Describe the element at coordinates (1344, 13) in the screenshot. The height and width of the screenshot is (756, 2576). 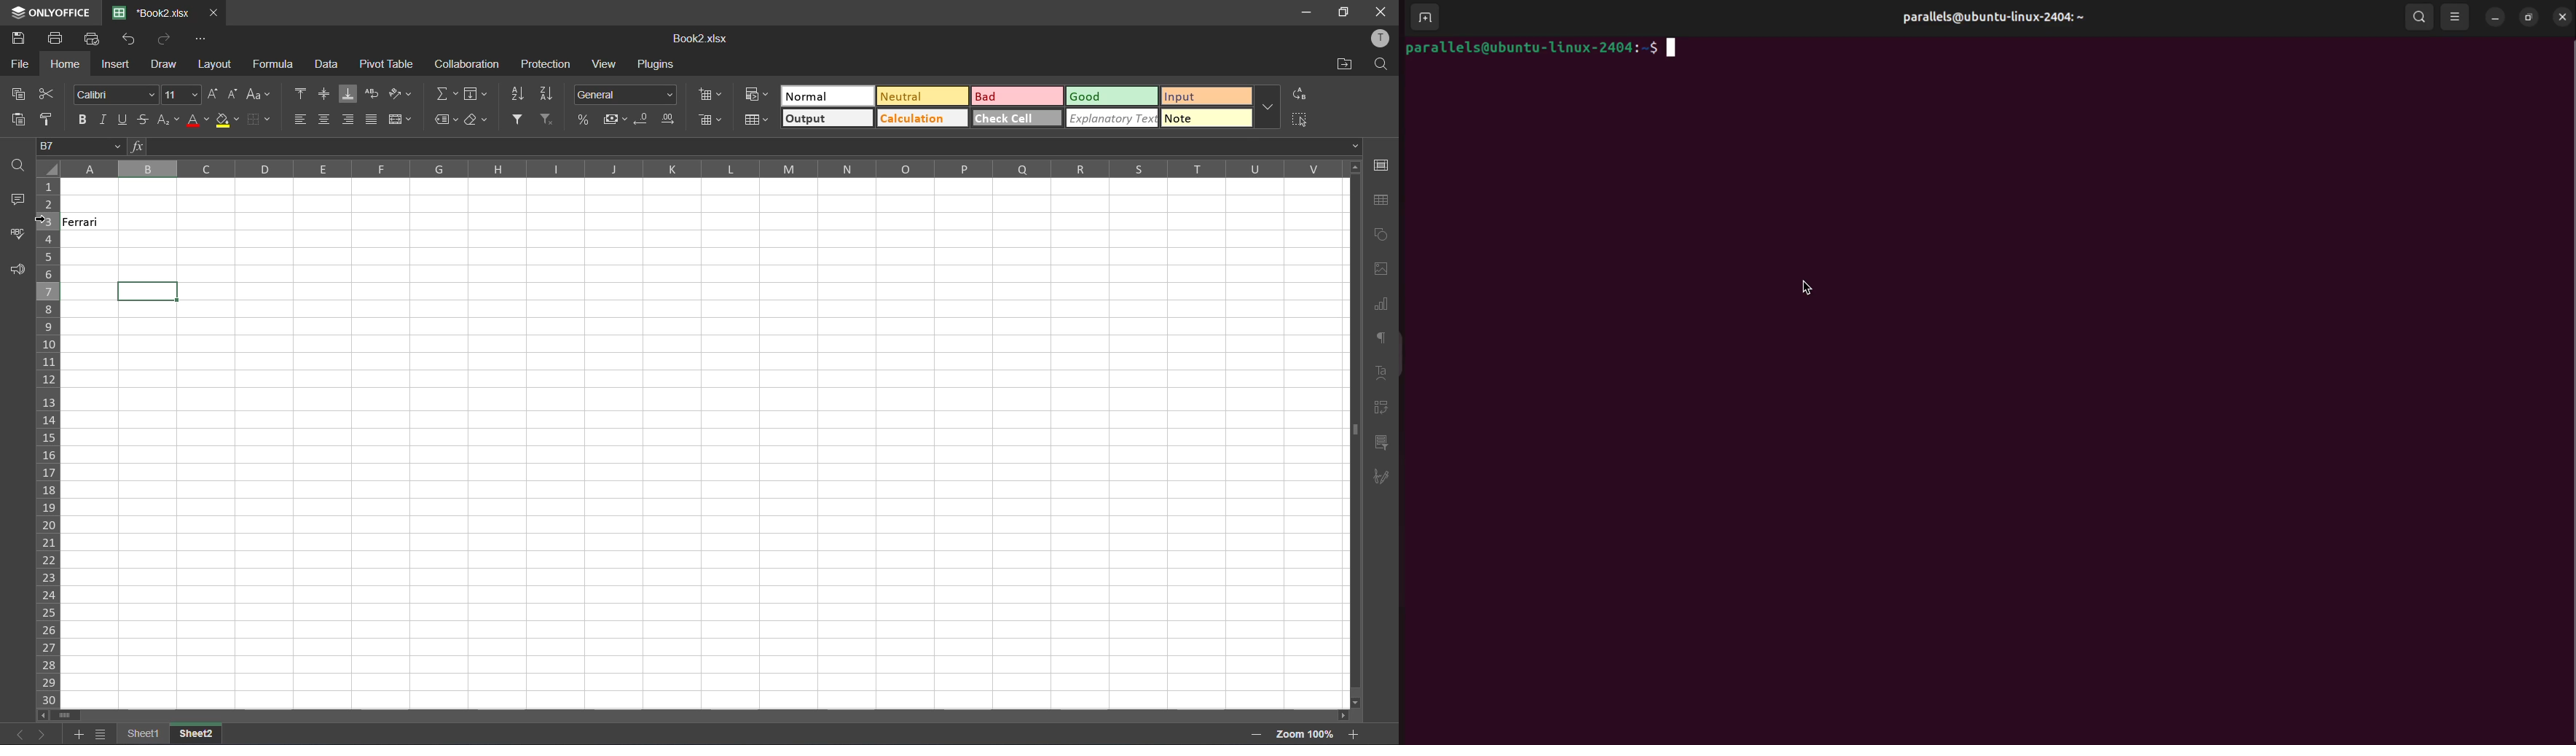
I see `maximize` at that location.